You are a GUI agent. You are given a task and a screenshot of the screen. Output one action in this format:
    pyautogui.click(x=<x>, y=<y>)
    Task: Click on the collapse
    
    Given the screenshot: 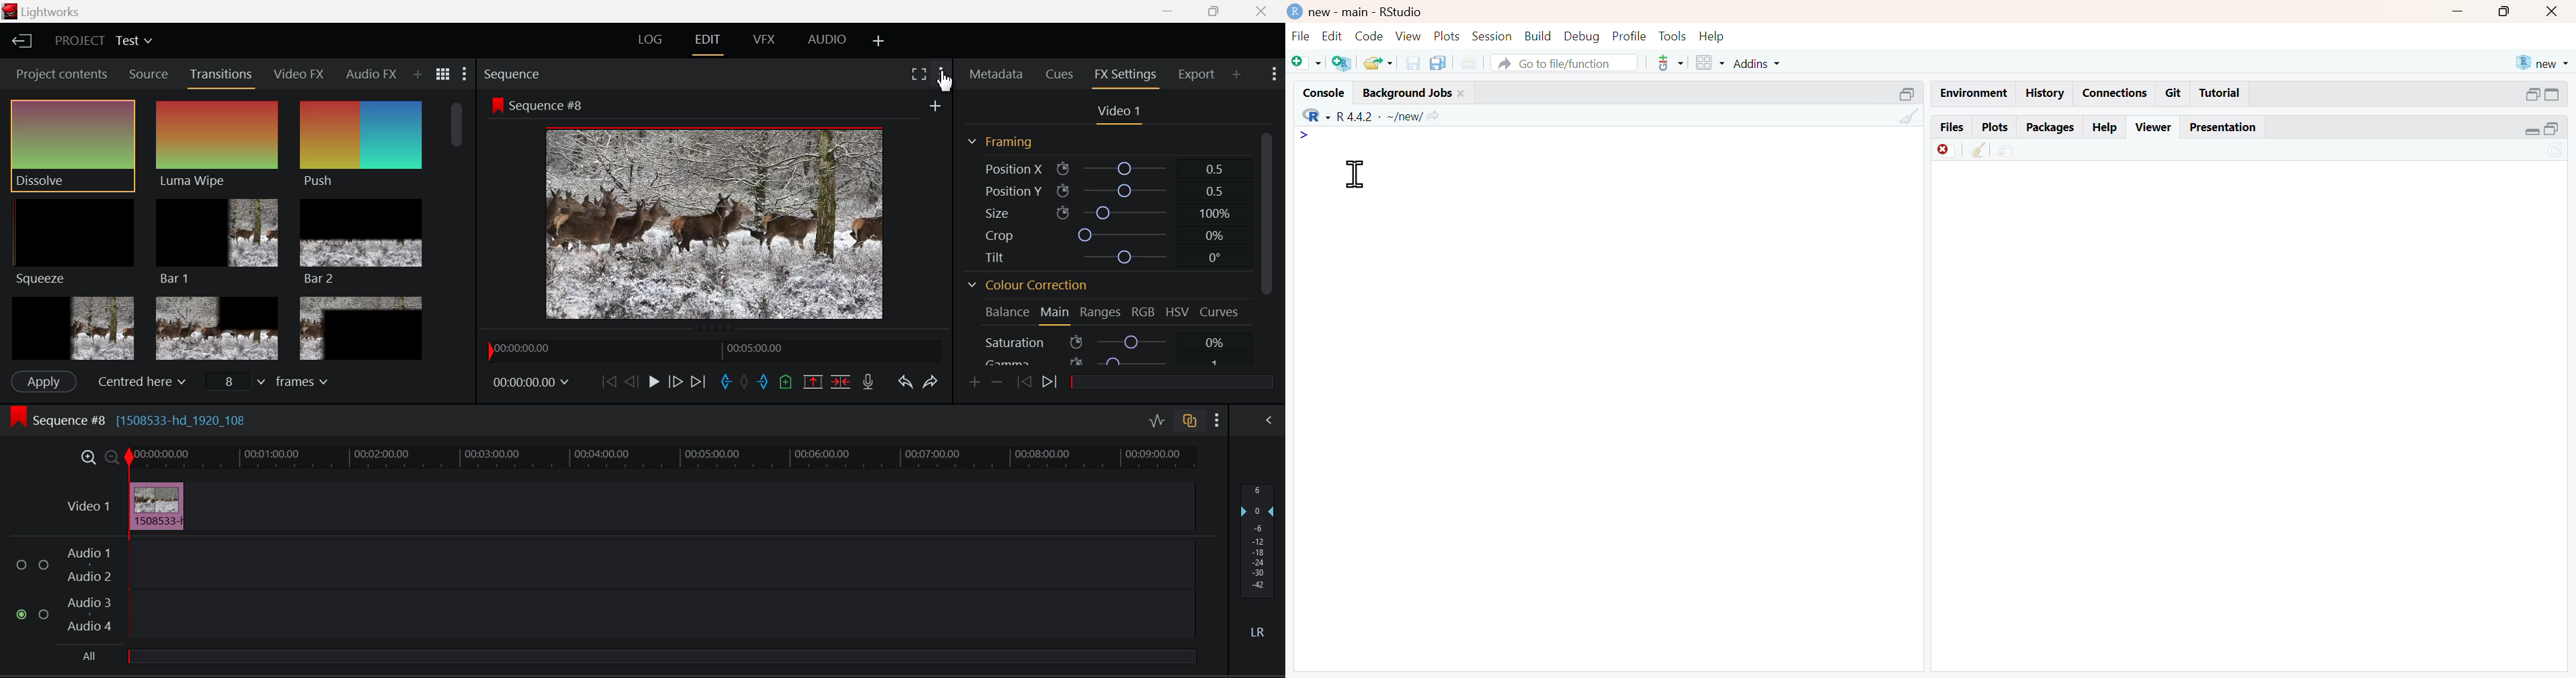 What is the action you would take?
    pyautogui.click(x=1910, y=96)
    